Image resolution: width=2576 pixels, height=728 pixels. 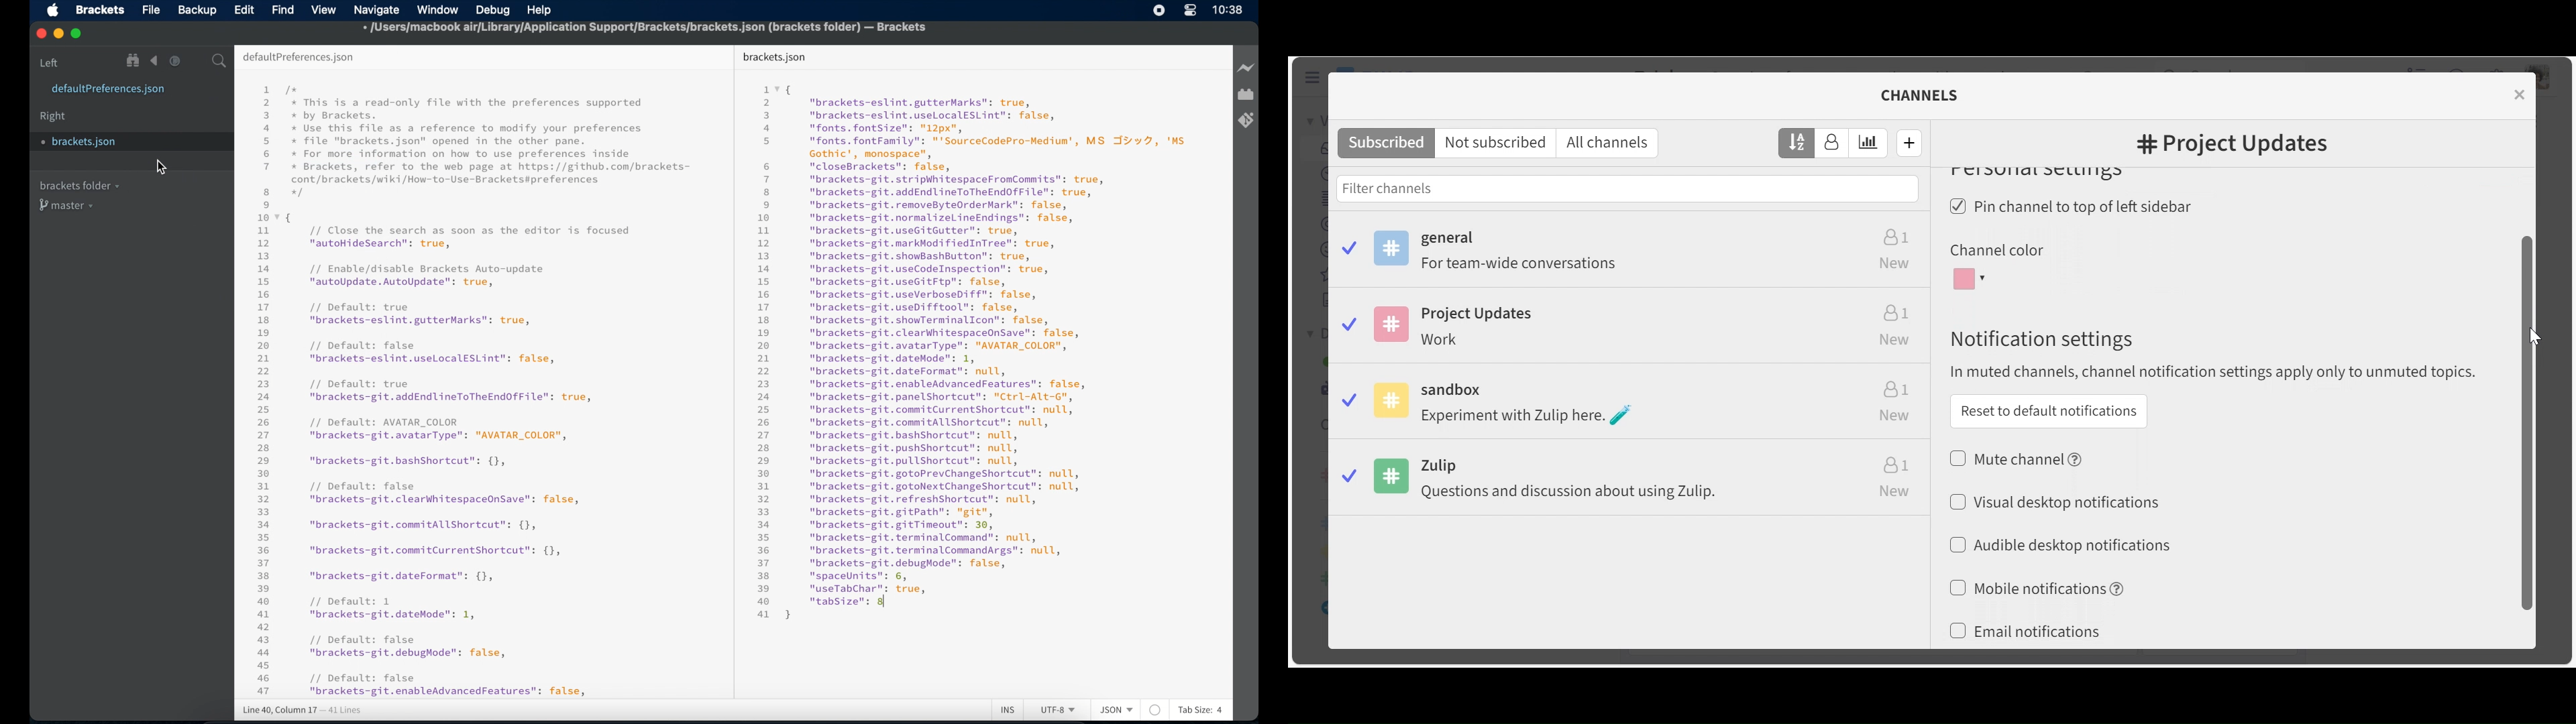 I want to click on All channels, so click(x=1611, y=143).